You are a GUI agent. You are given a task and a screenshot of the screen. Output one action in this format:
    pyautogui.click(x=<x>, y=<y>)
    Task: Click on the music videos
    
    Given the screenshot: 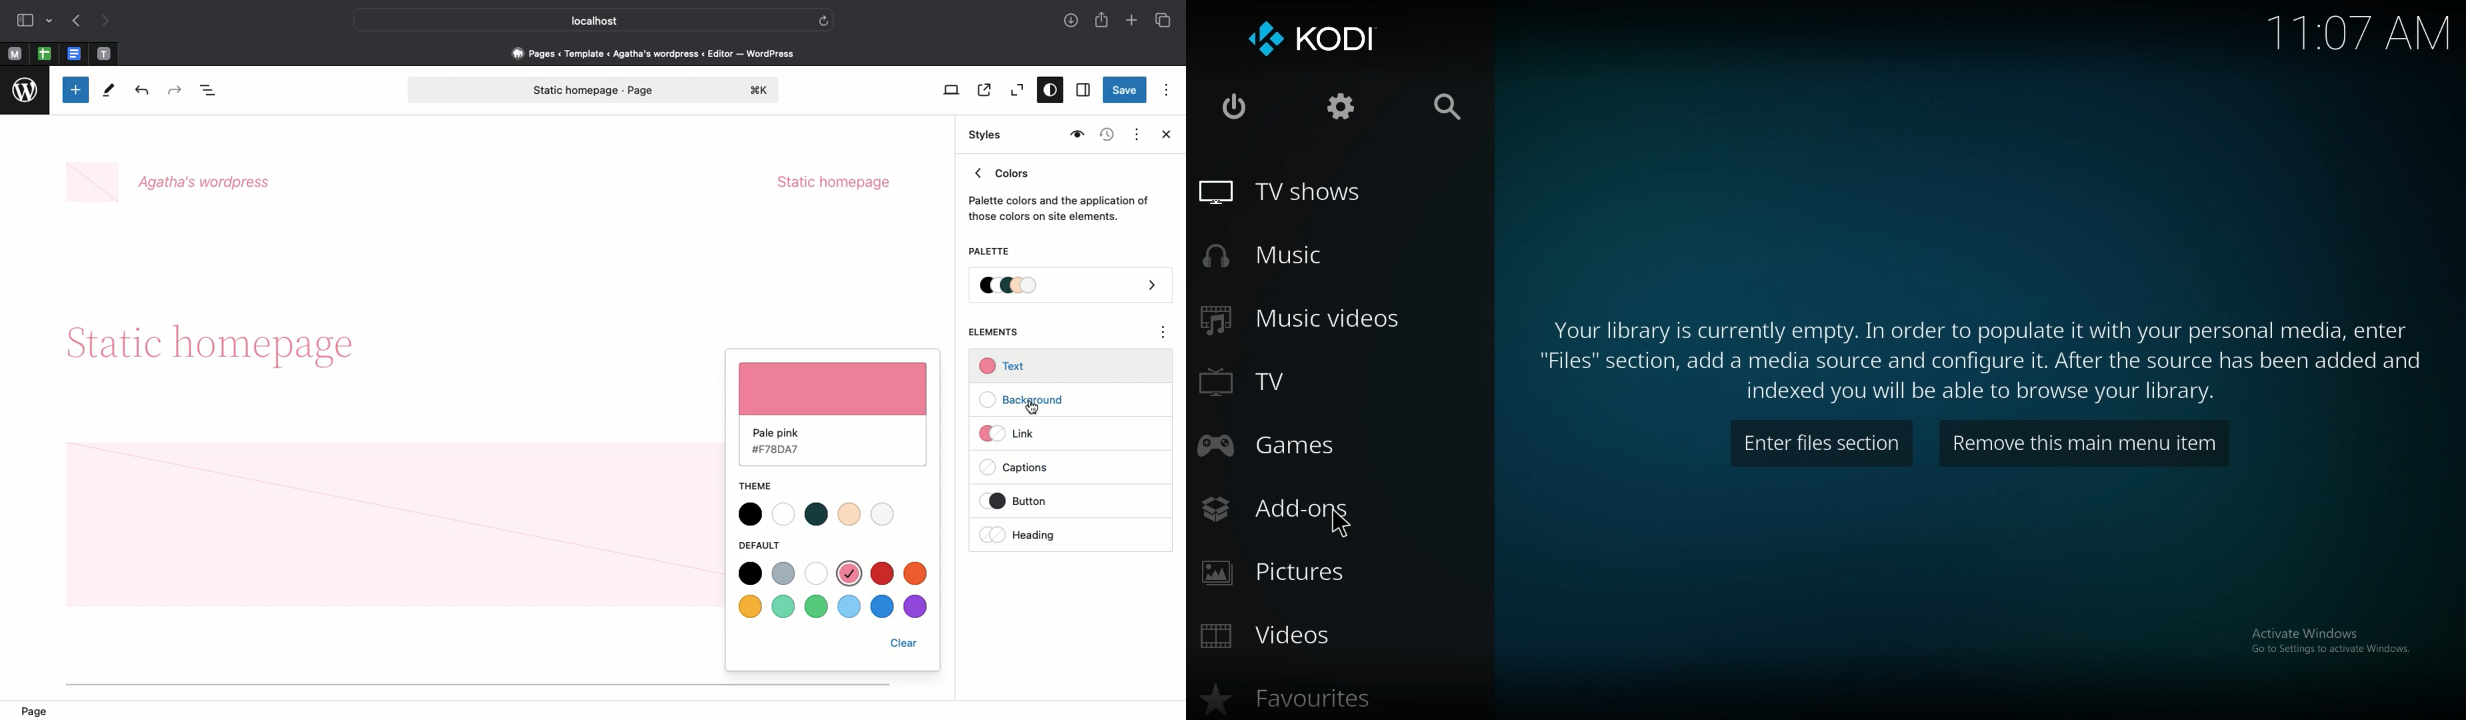 What is the action you would take?
    pyautogui.click(x=1315, y=319)
    